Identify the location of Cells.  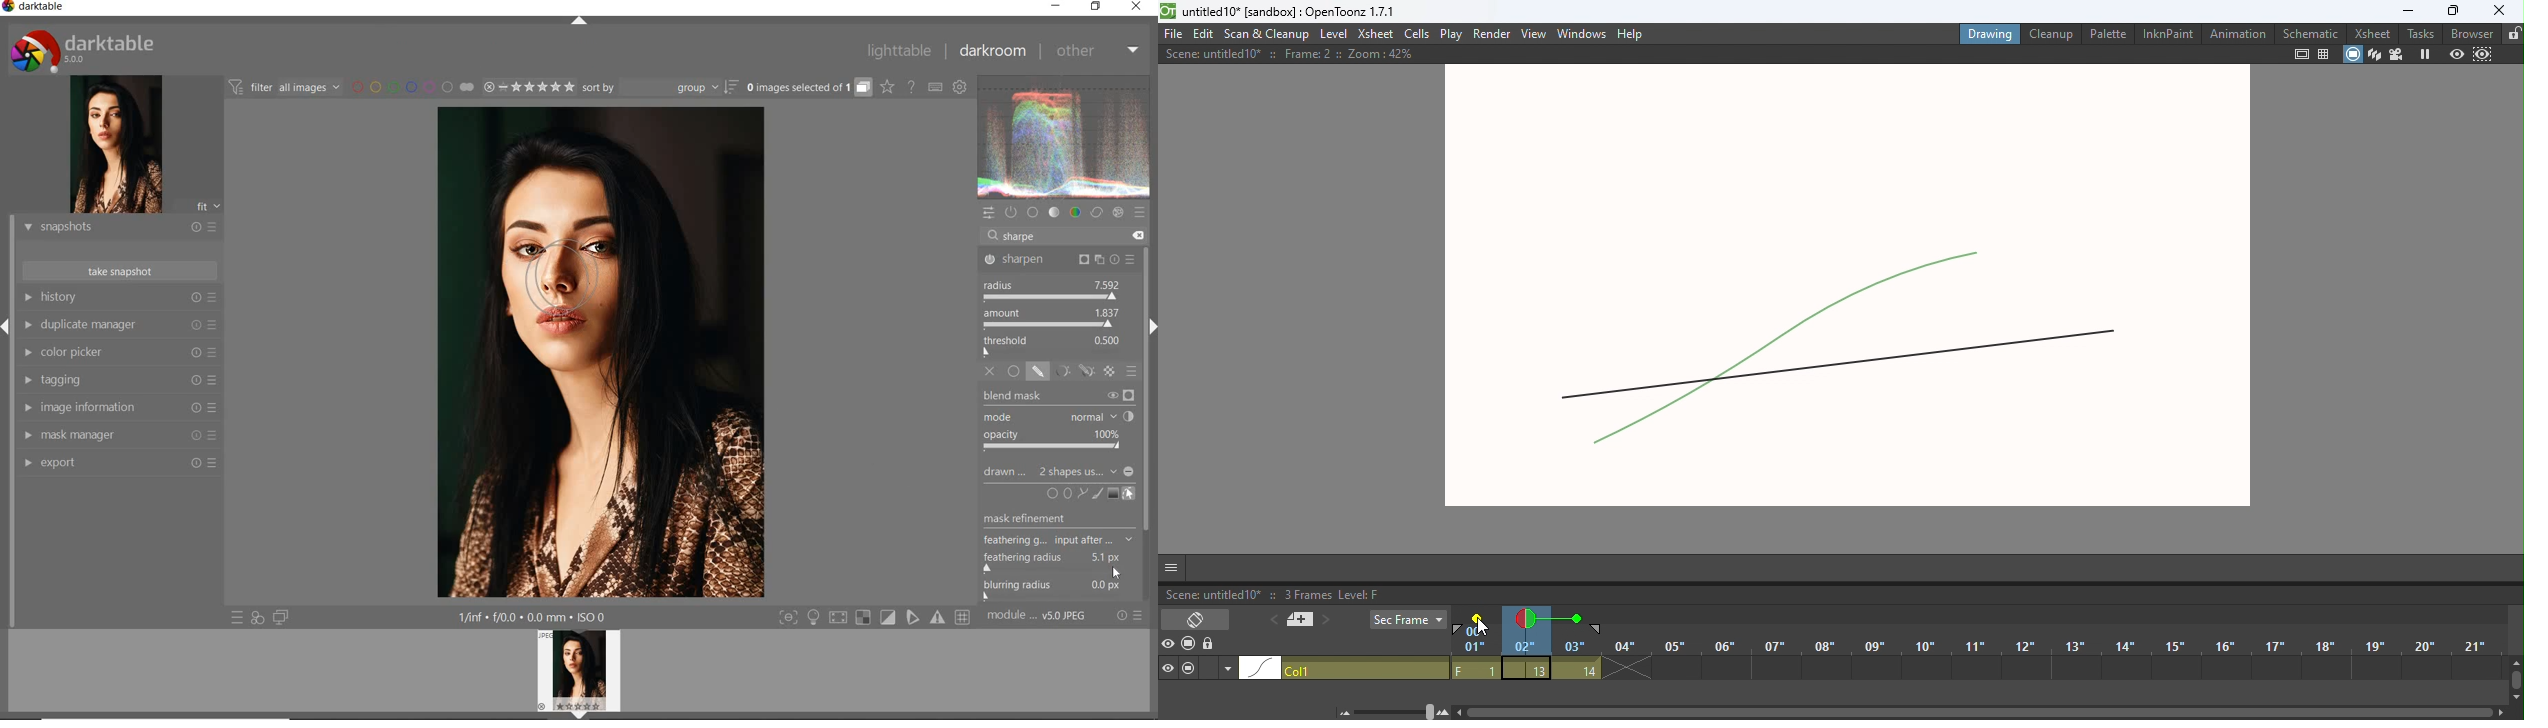
(1416, 35).